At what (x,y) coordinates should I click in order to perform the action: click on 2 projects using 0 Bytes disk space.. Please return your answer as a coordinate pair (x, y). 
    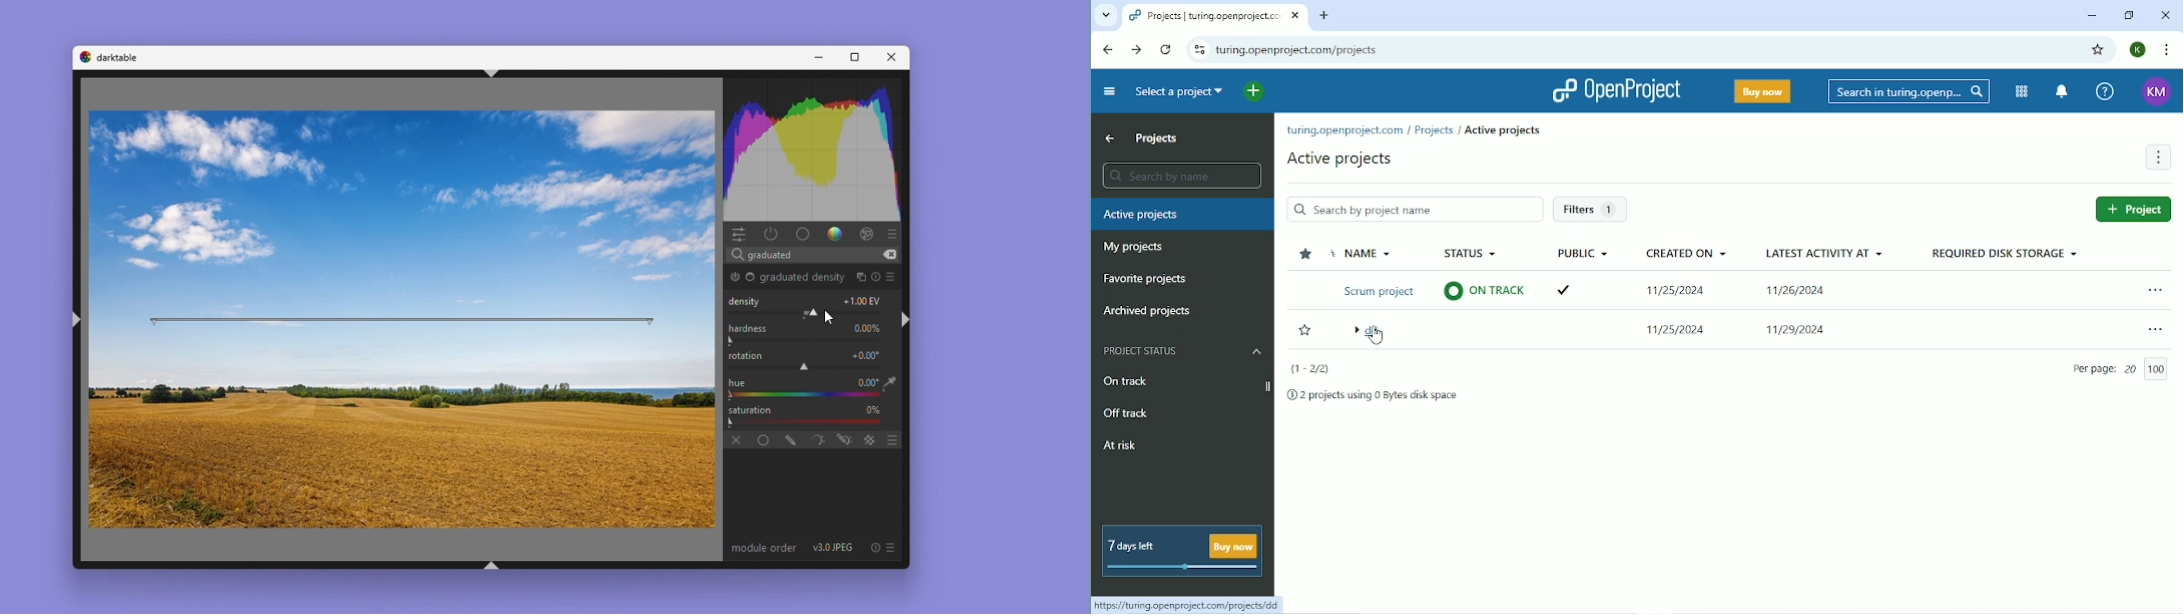
    Looking at the image, I should click on (1374, 395).